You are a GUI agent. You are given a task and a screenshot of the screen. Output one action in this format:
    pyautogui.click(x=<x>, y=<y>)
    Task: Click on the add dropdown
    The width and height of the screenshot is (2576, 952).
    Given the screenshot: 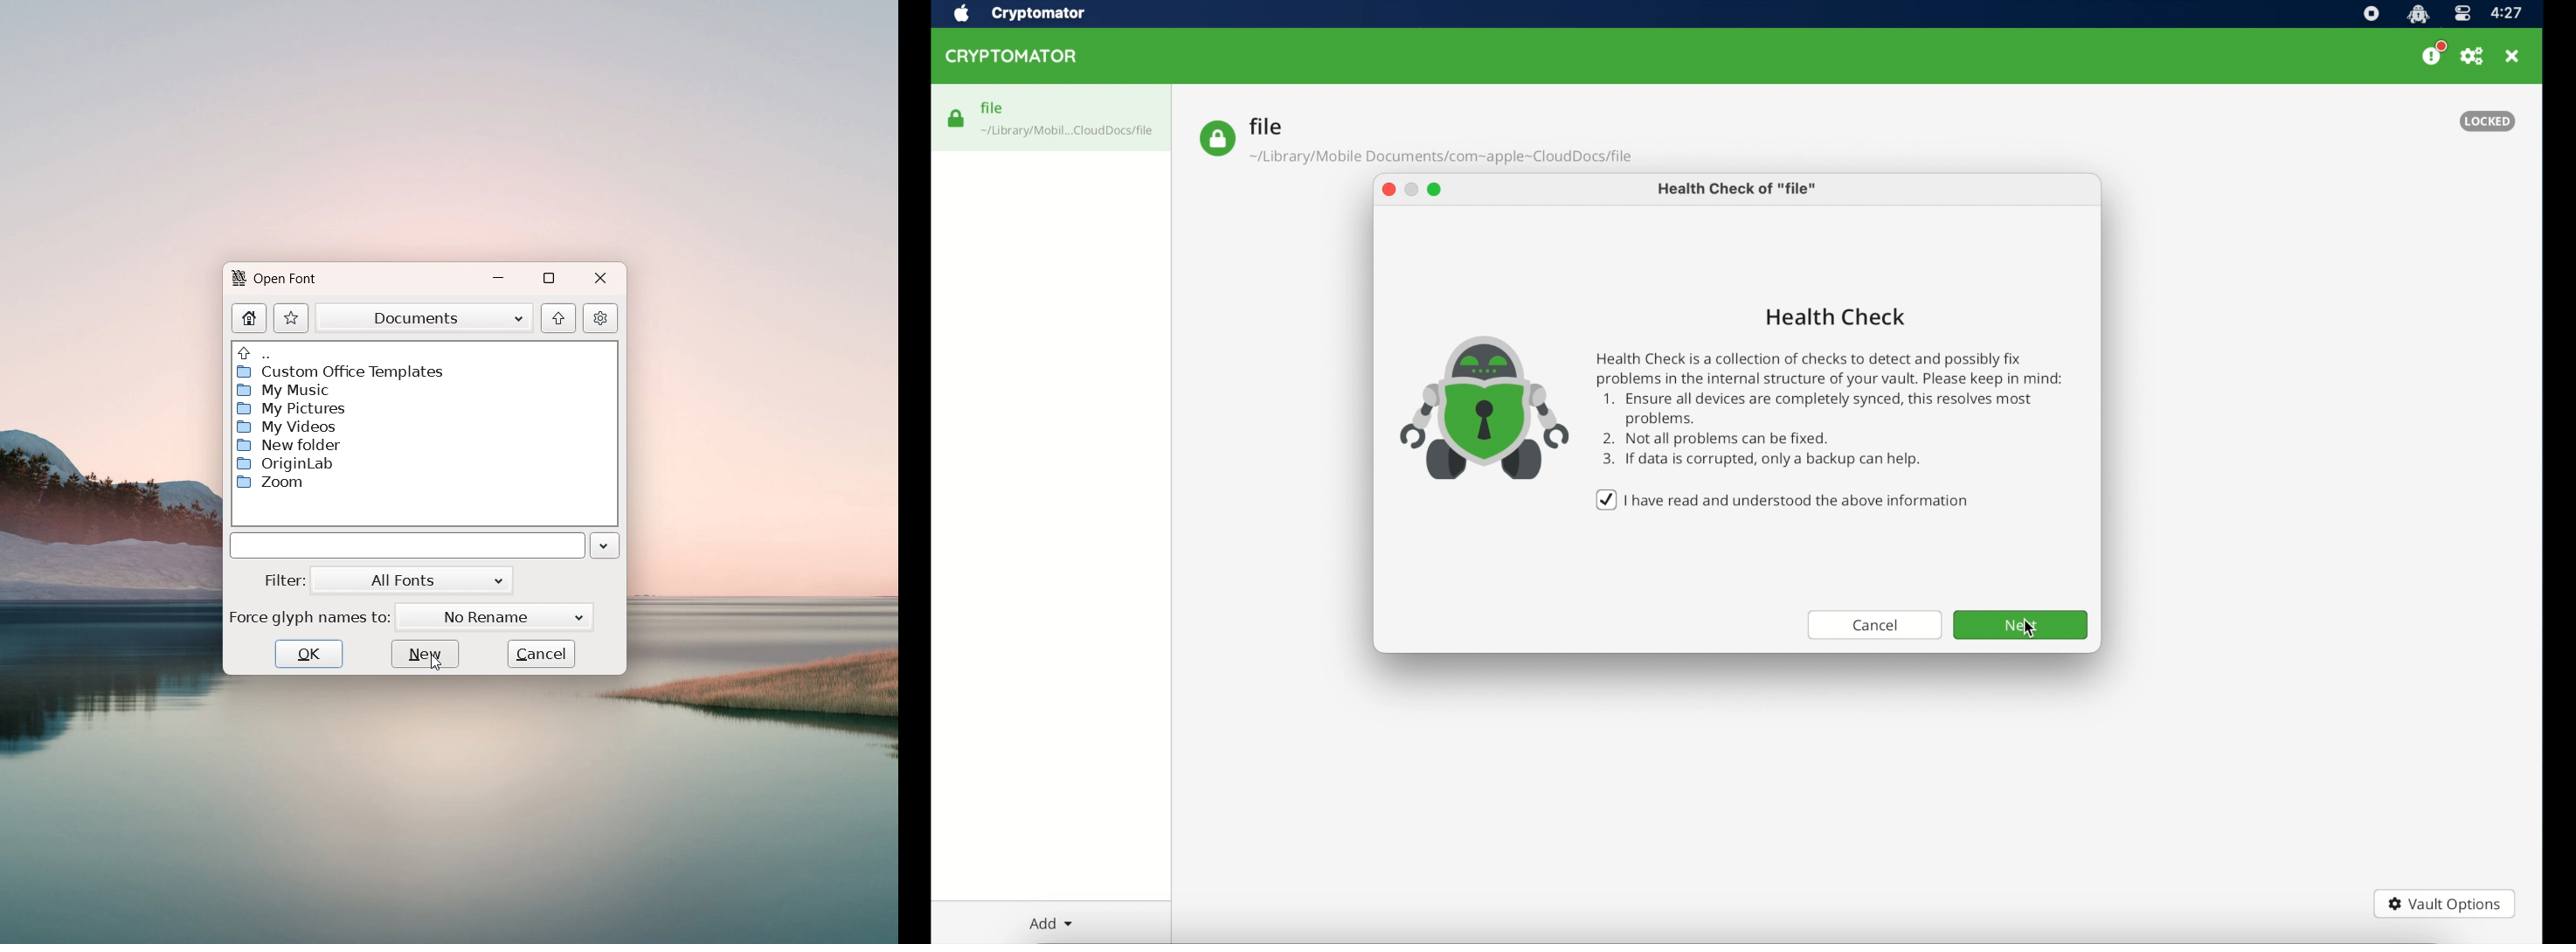 What is the action you would take?
    pyautogui.click(x=1049, y=923)
    